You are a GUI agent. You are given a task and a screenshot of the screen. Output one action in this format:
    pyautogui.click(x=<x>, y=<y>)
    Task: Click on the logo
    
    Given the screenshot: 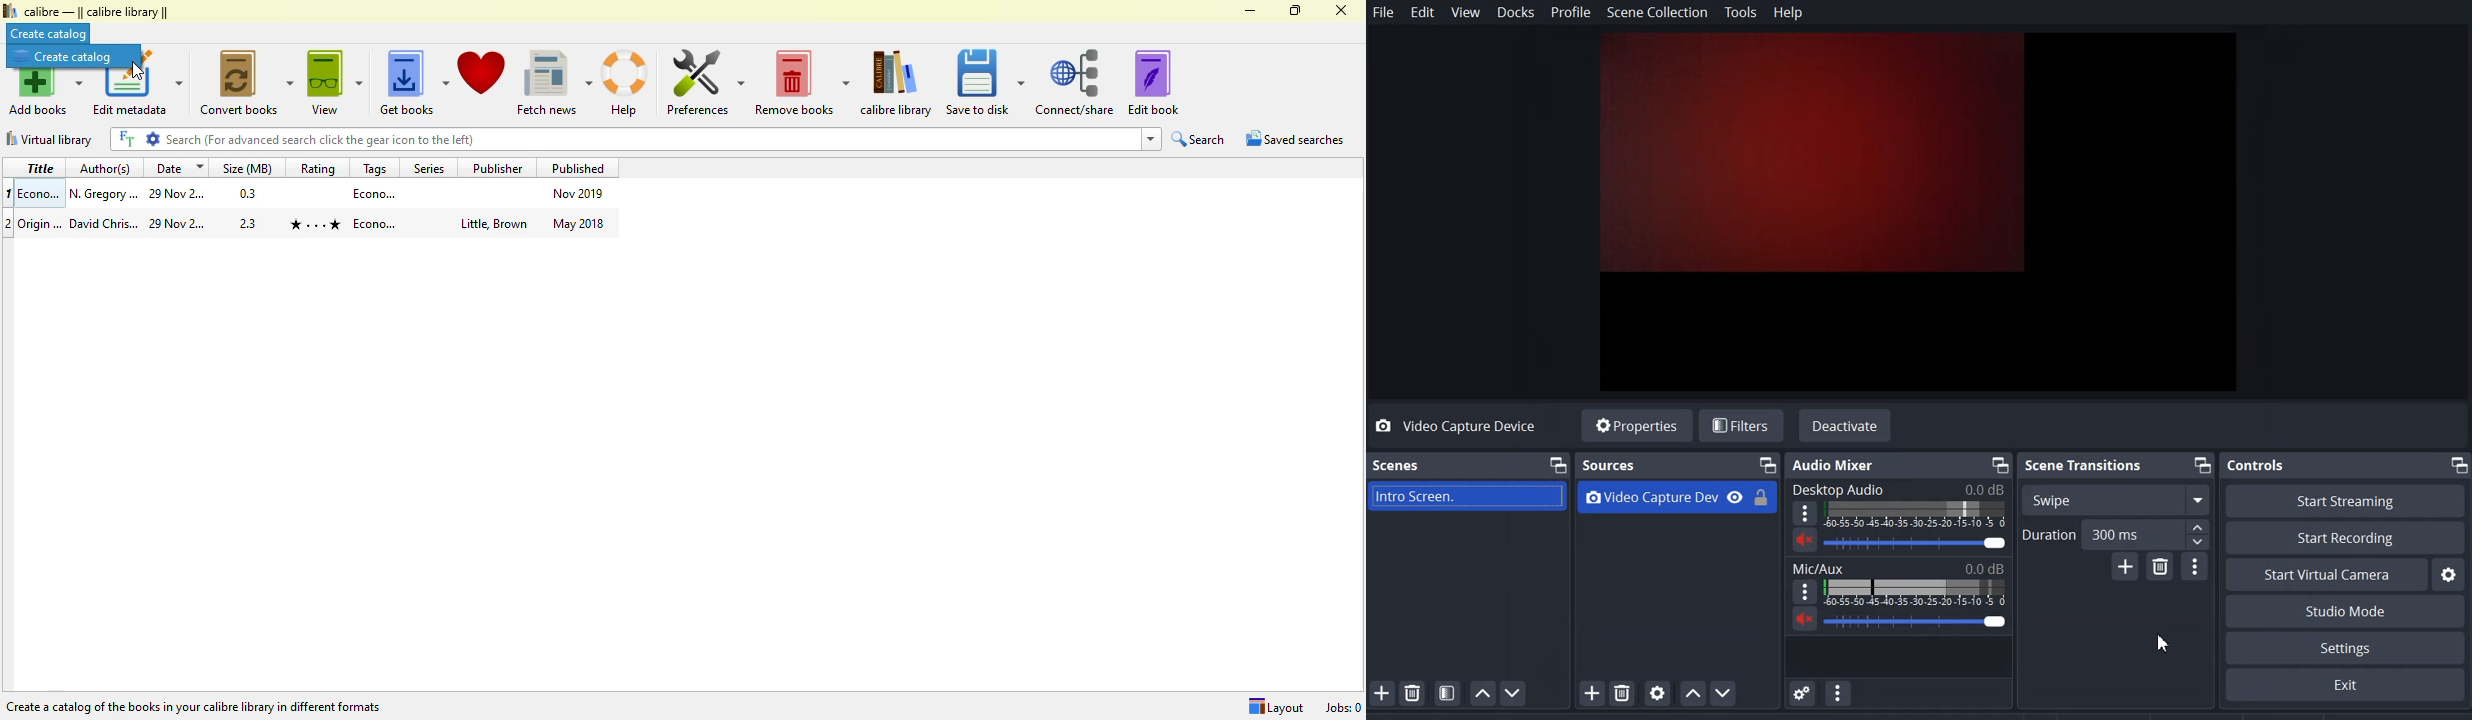 What is the action you would take?
    pyautogui.click(x=9, y=11)
    